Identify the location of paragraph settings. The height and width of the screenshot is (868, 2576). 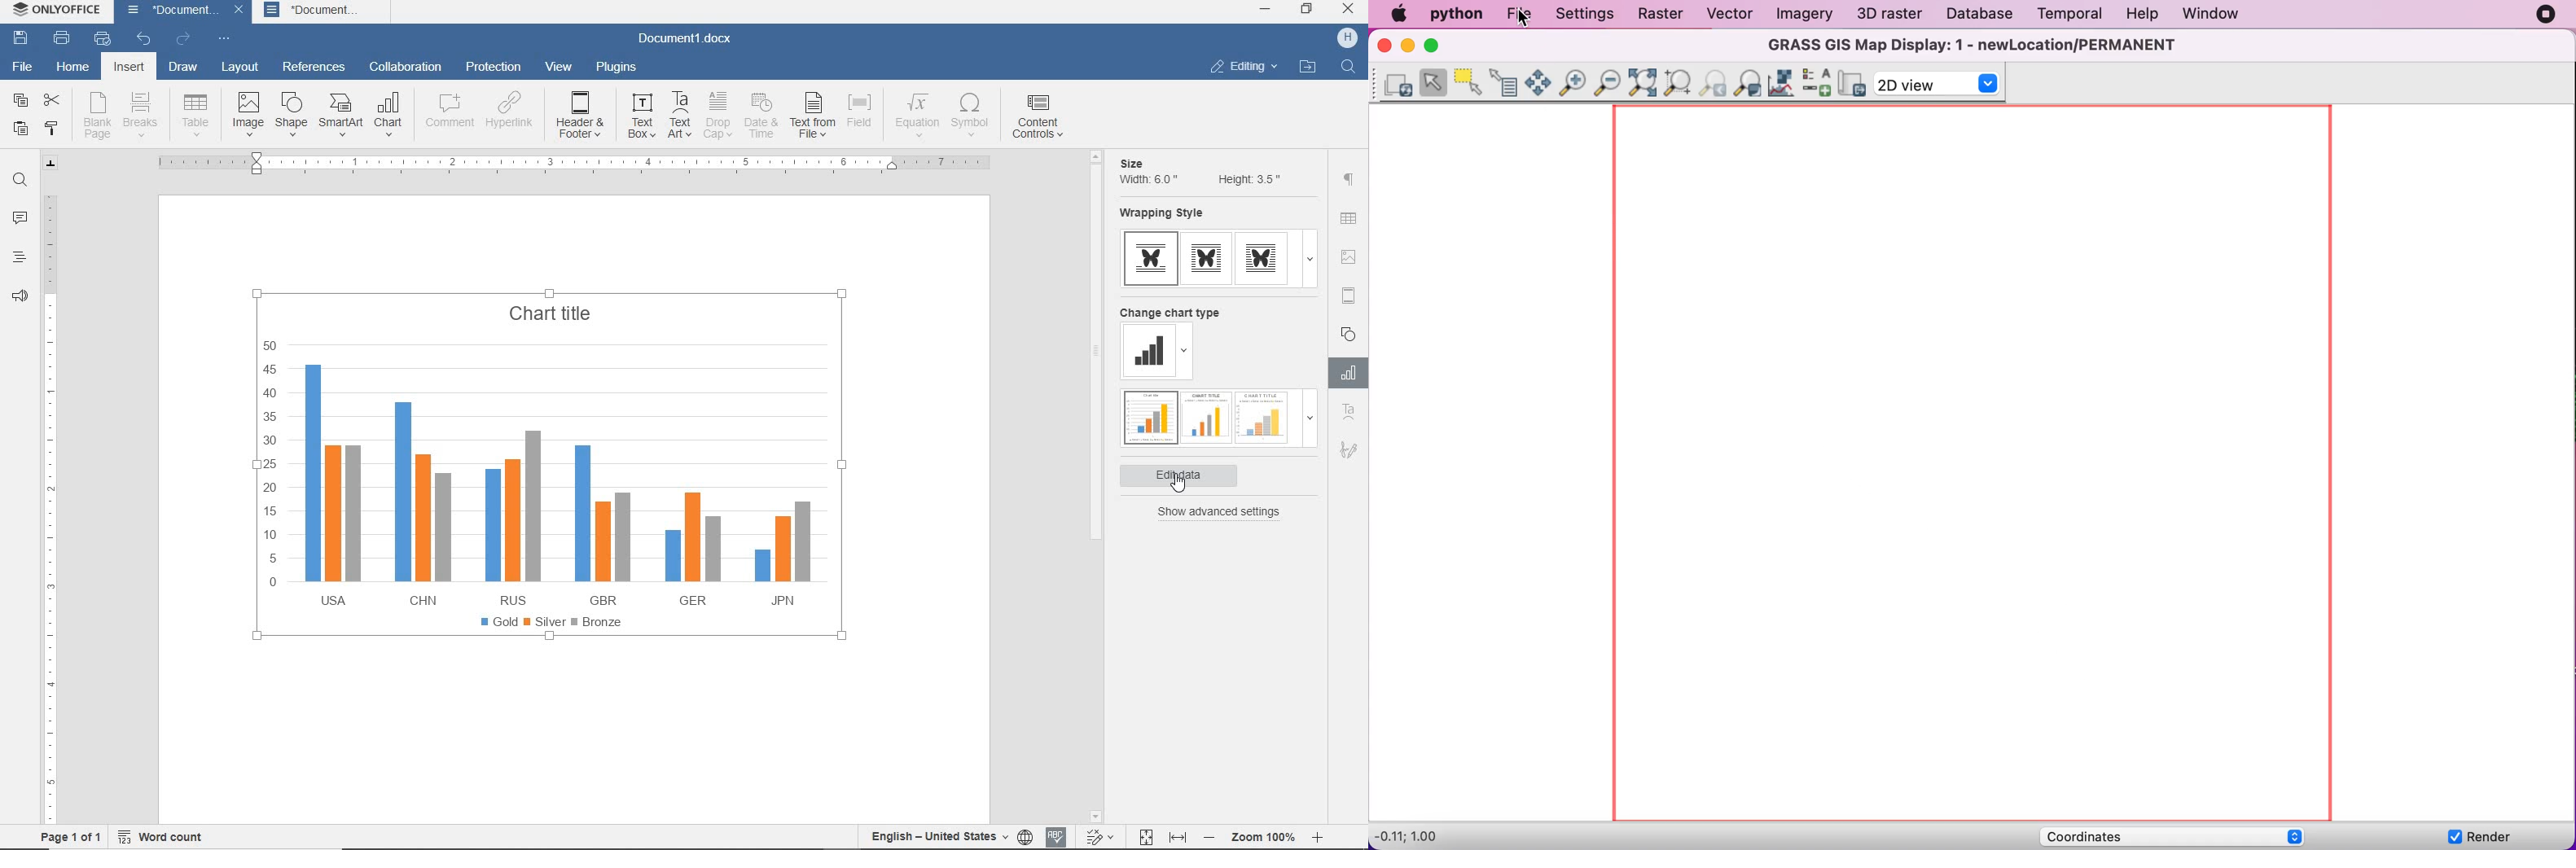
(1349, 179).